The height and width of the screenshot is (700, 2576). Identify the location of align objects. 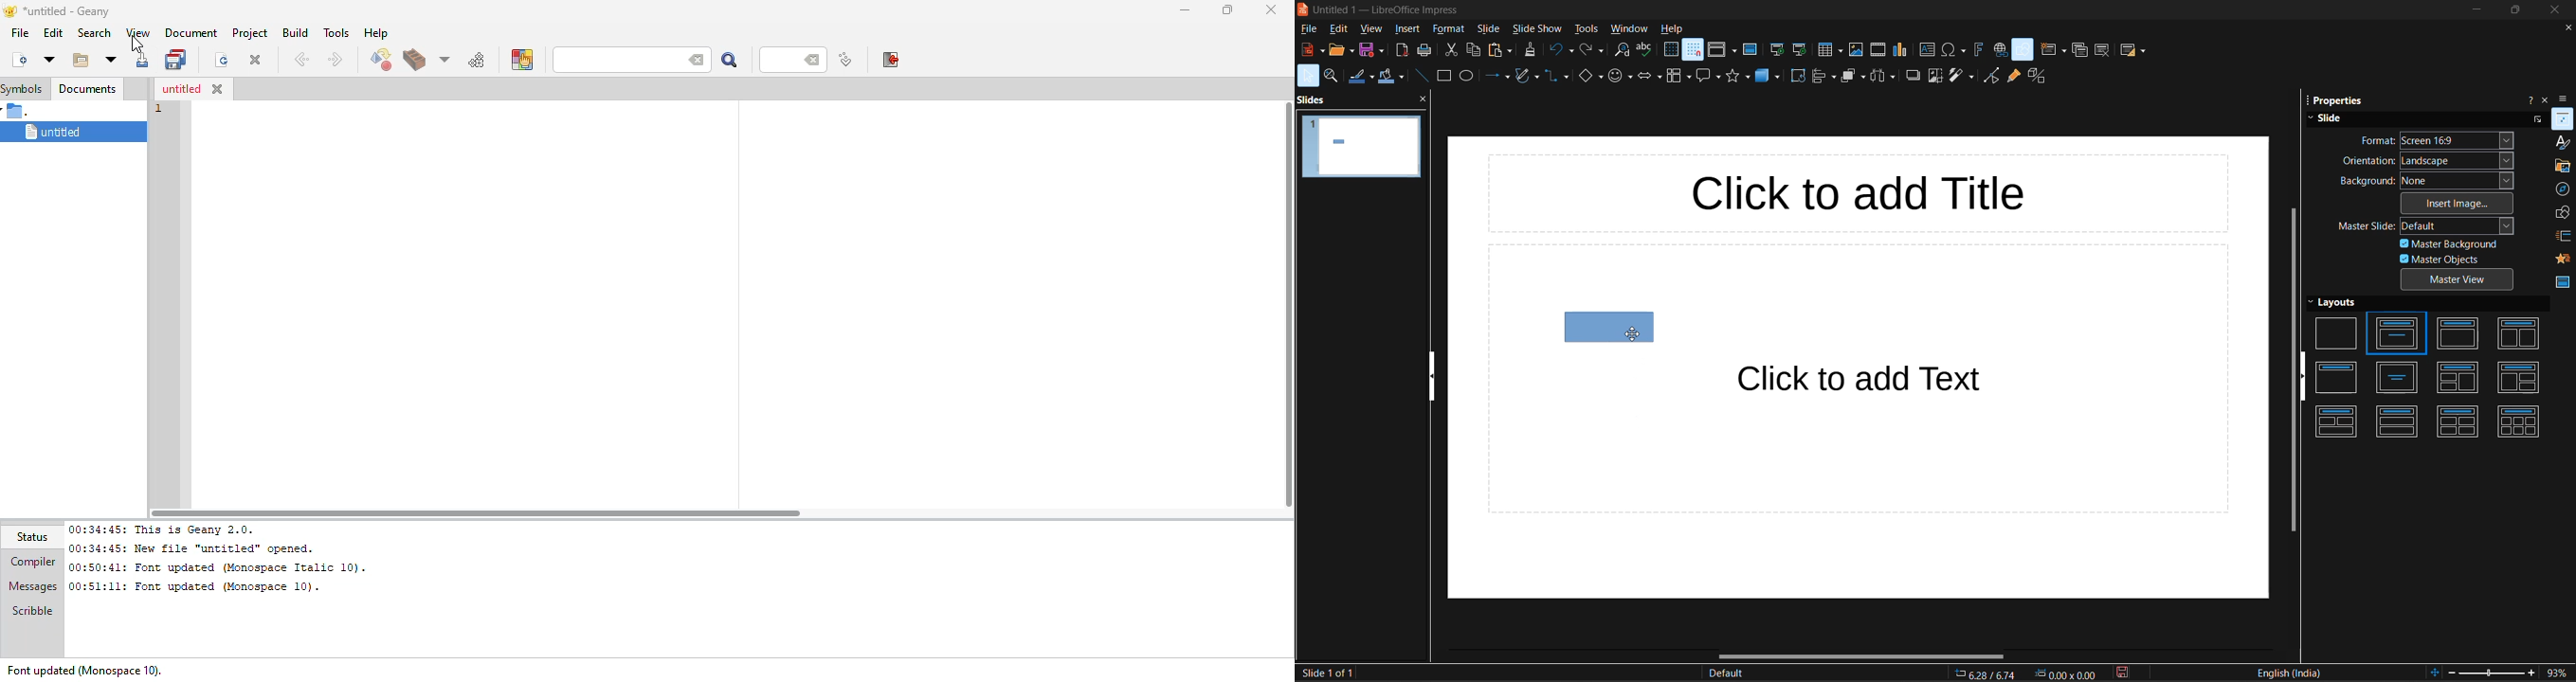
(1823, 76).